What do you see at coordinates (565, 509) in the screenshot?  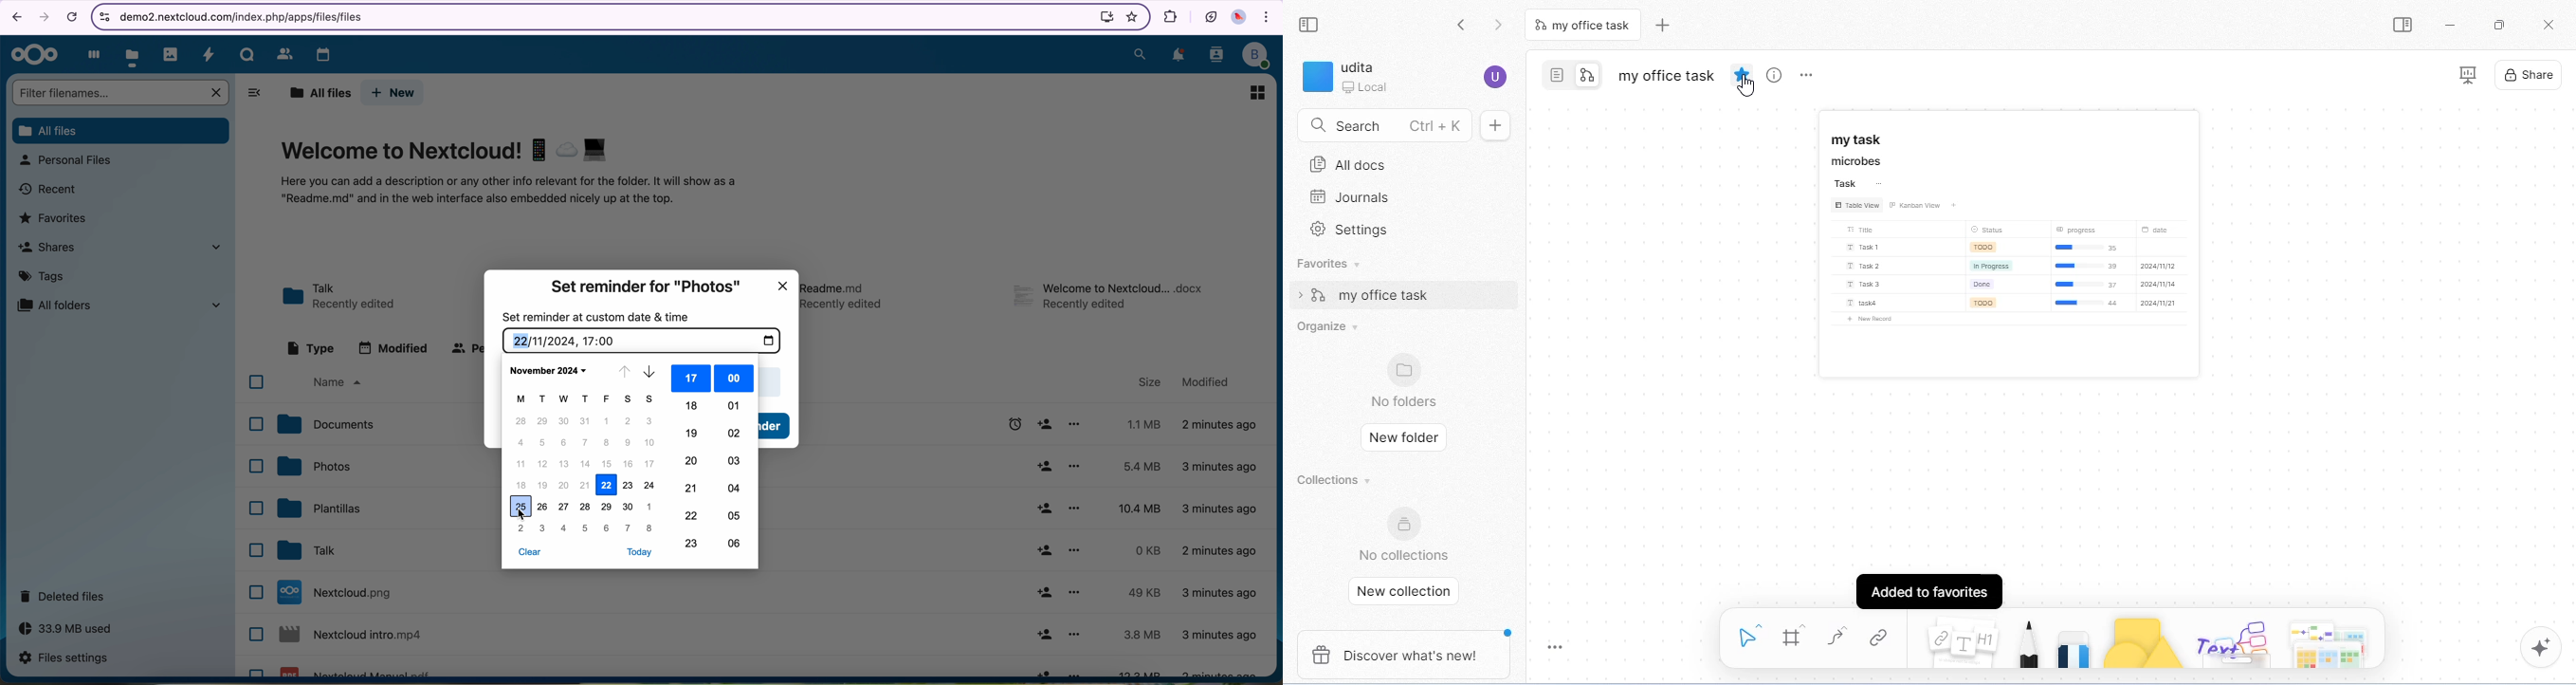 I see `27` at bounding box center [565, 509].